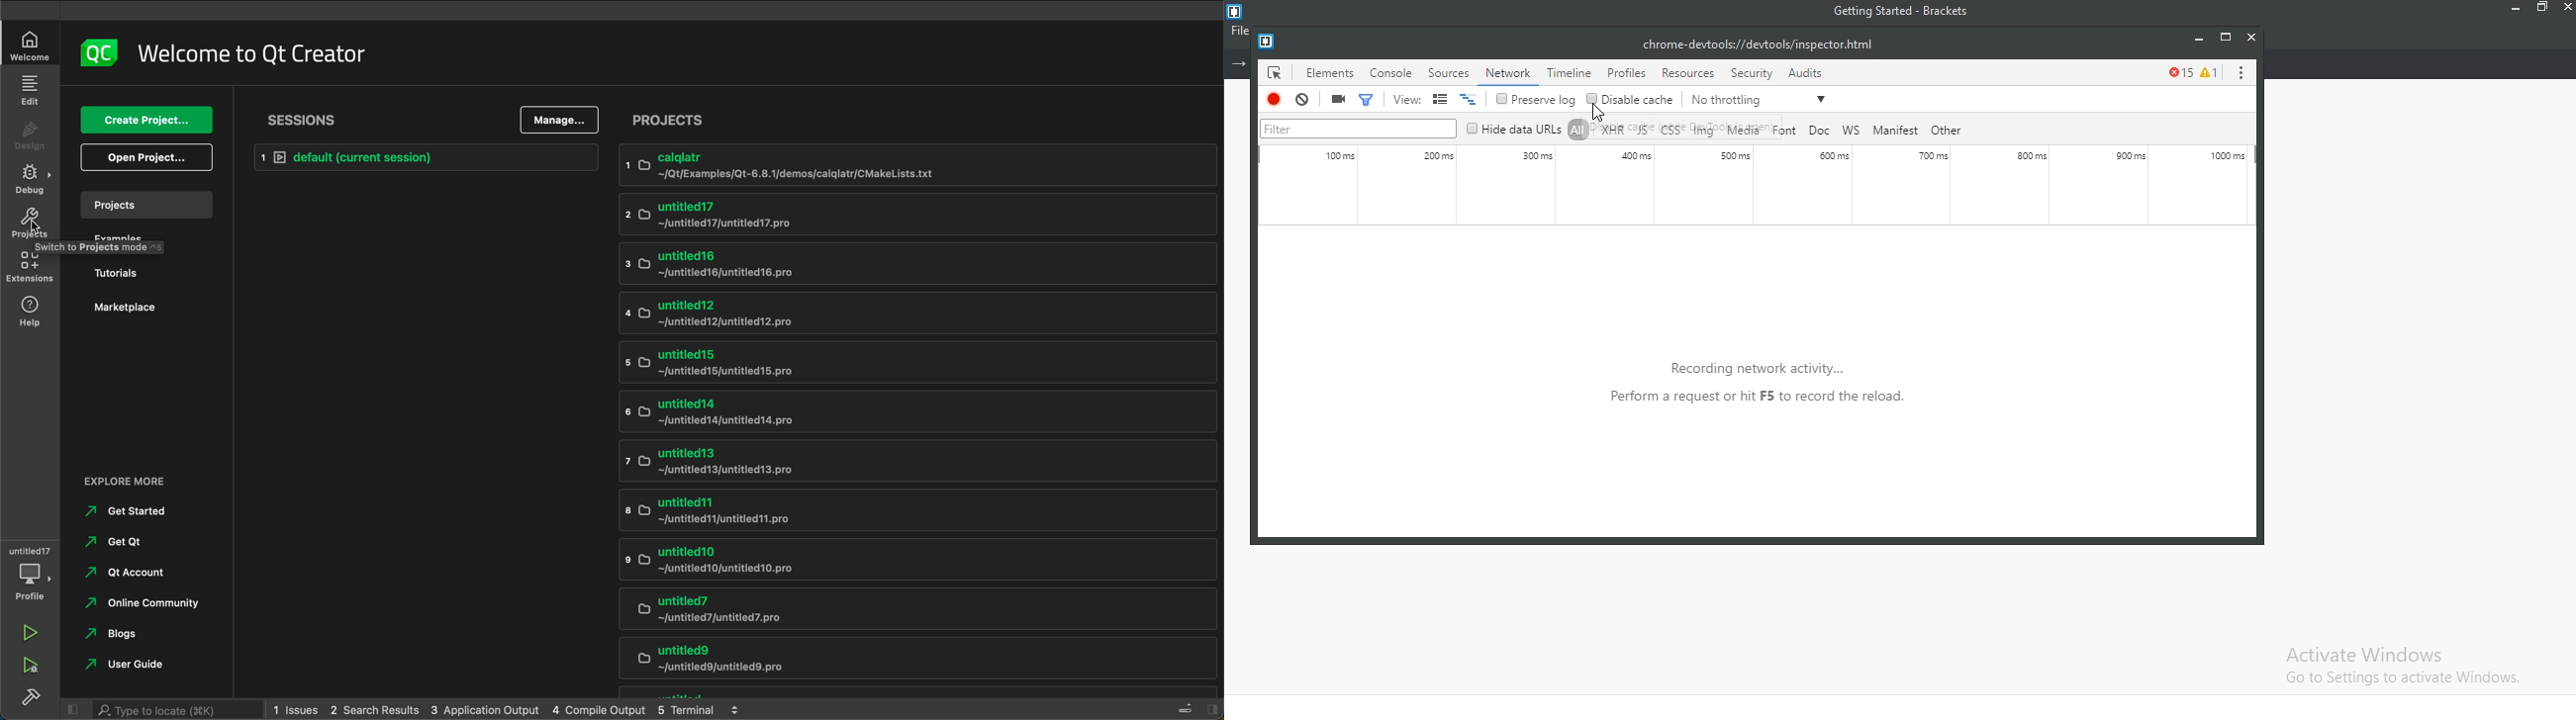 The width and height of the screenshot is (2576, 728). What do you see at coordinates (2541, 10) in the screenshot?
I see `restore` at bounding box center [2541, 10].